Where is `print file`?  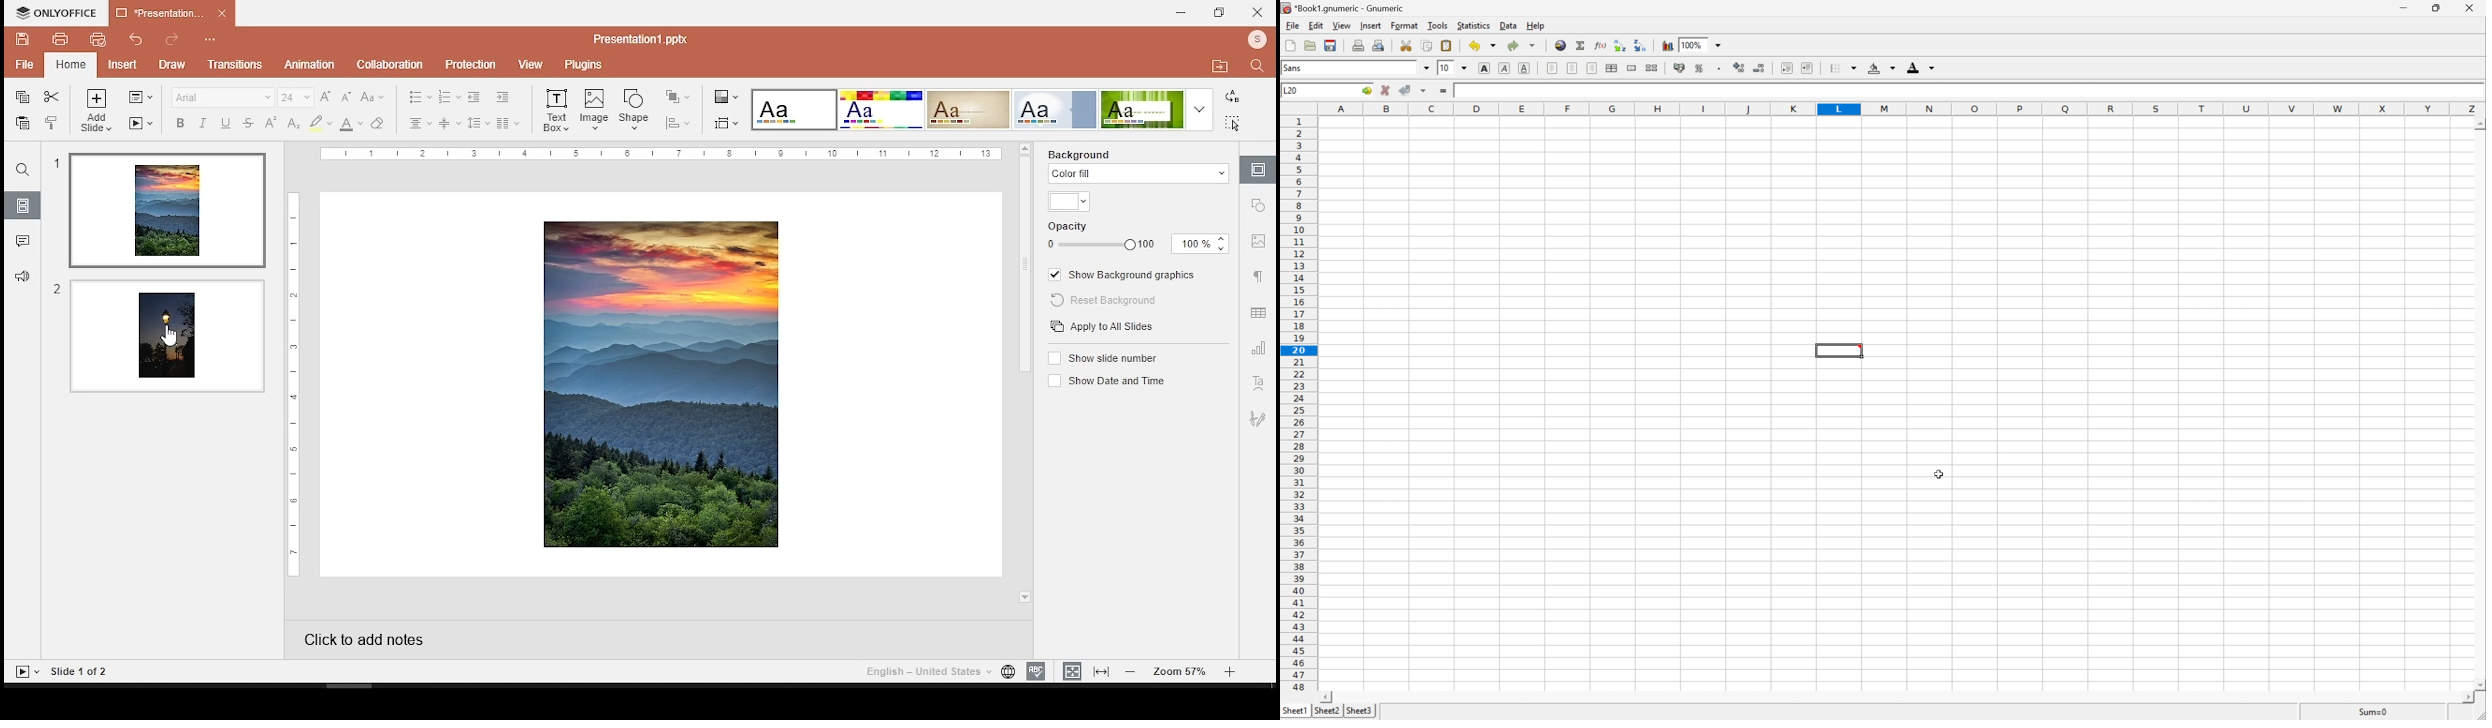
print file is located at coordinates (60, 40).